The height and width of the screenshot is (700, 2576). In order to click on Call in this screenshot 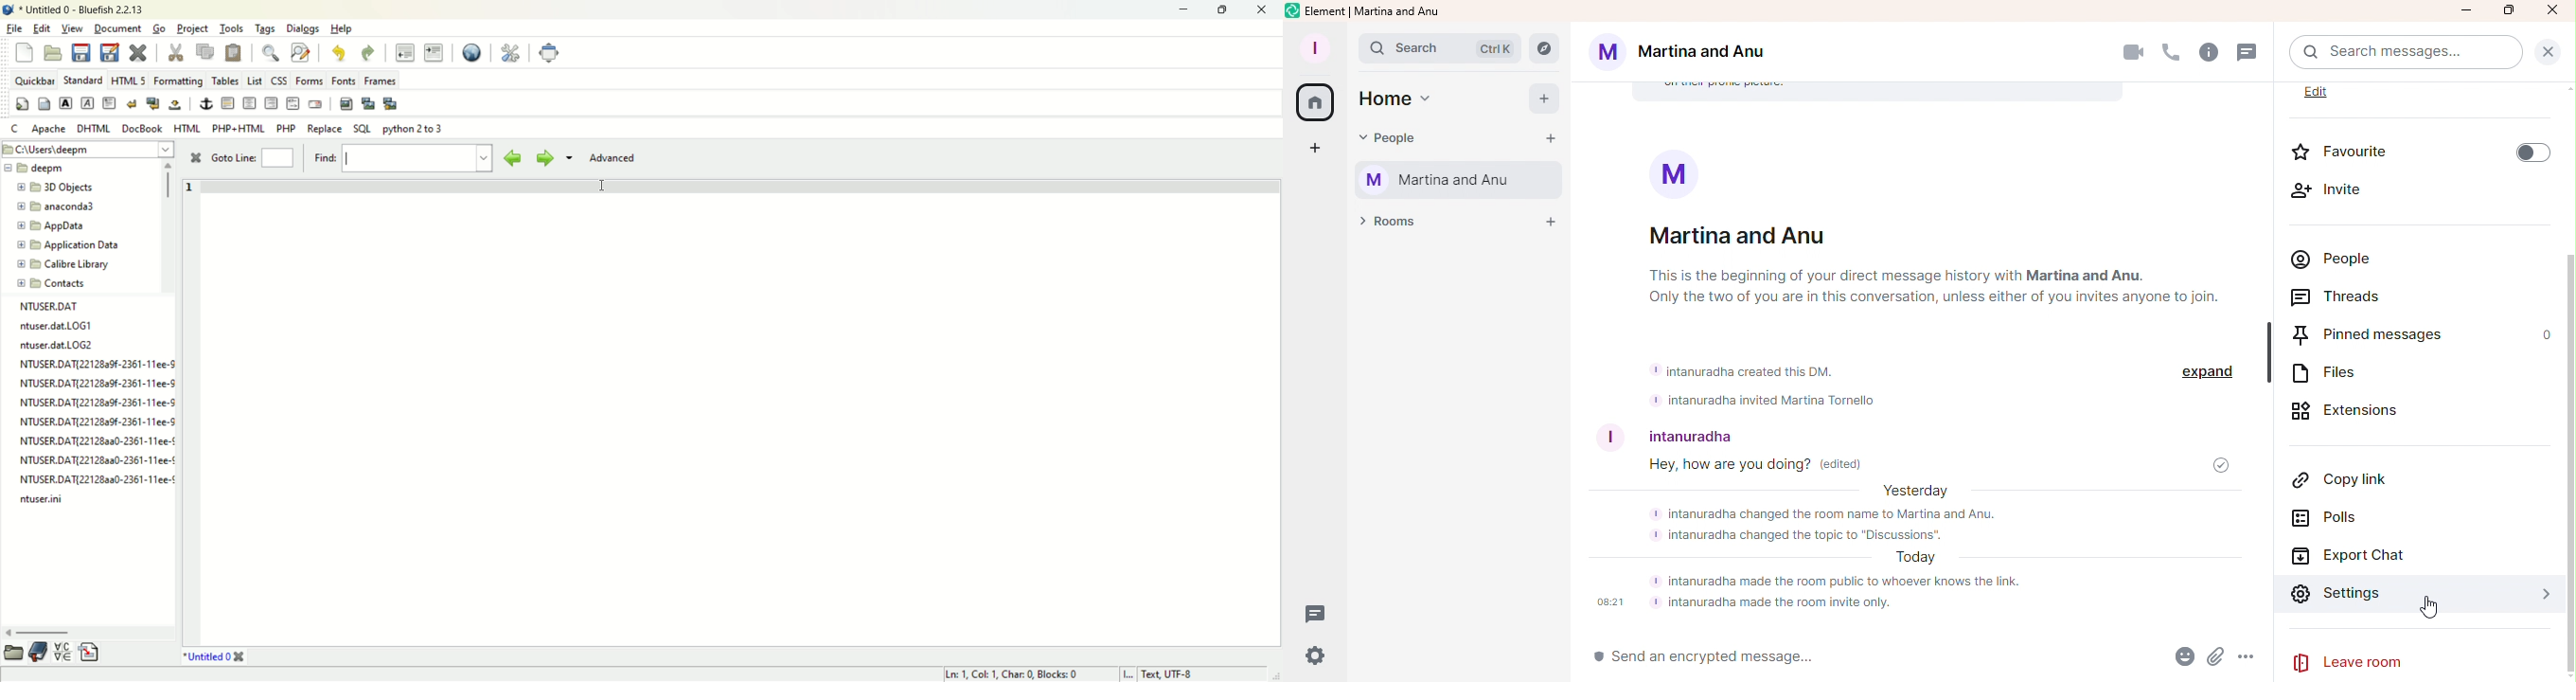, I will do `click(2171, 50)`.